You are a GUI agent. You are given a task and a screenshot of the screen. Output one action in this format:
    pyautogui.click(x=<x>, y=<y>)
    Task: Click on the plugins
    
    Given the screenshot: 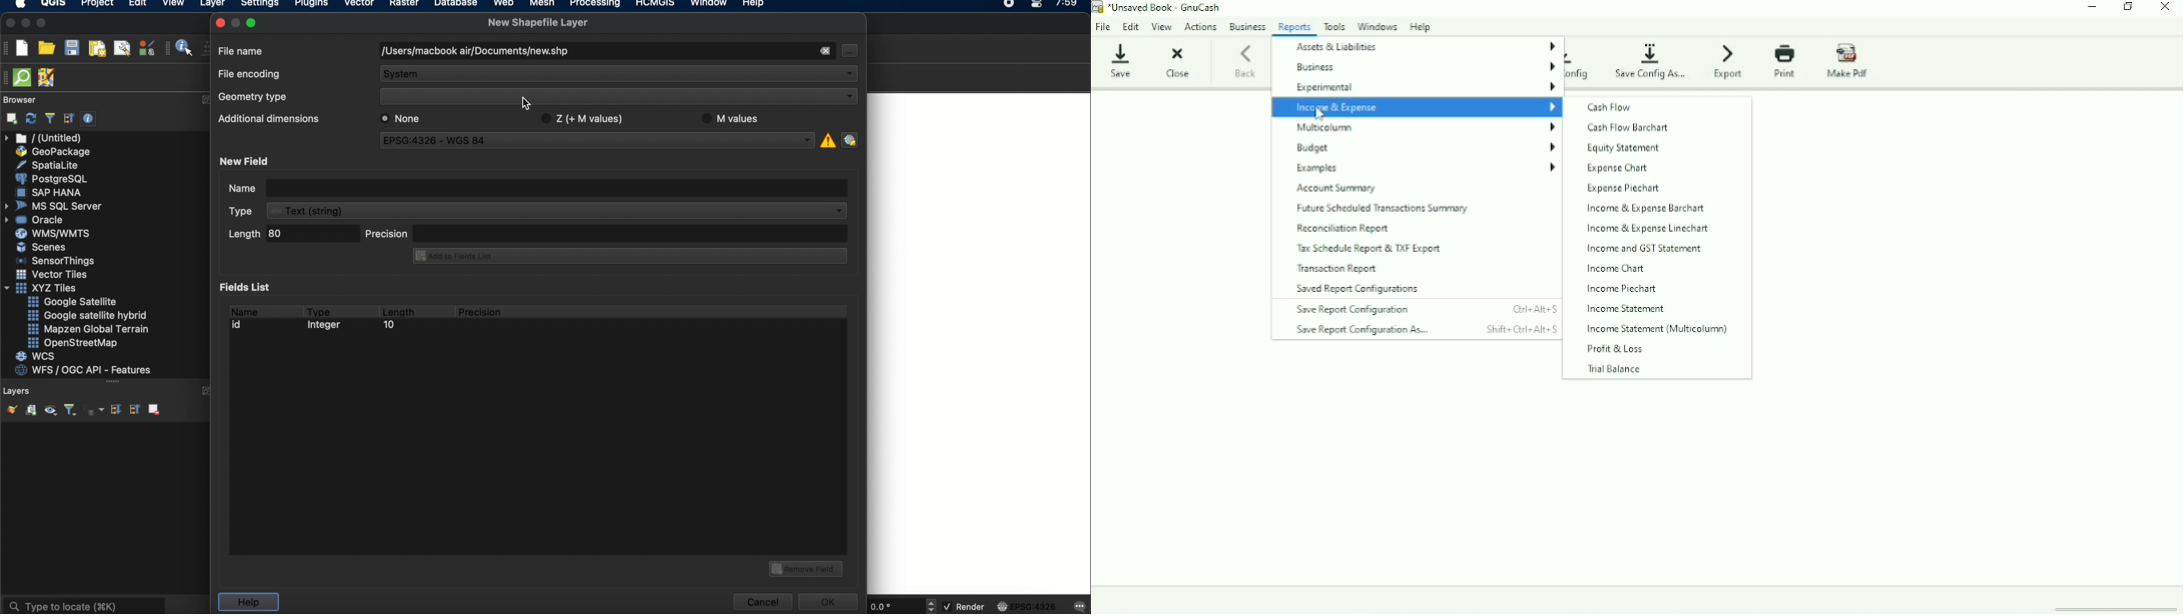 What is the action you would take?
    pyautogui.click(x=312, y=5)
    